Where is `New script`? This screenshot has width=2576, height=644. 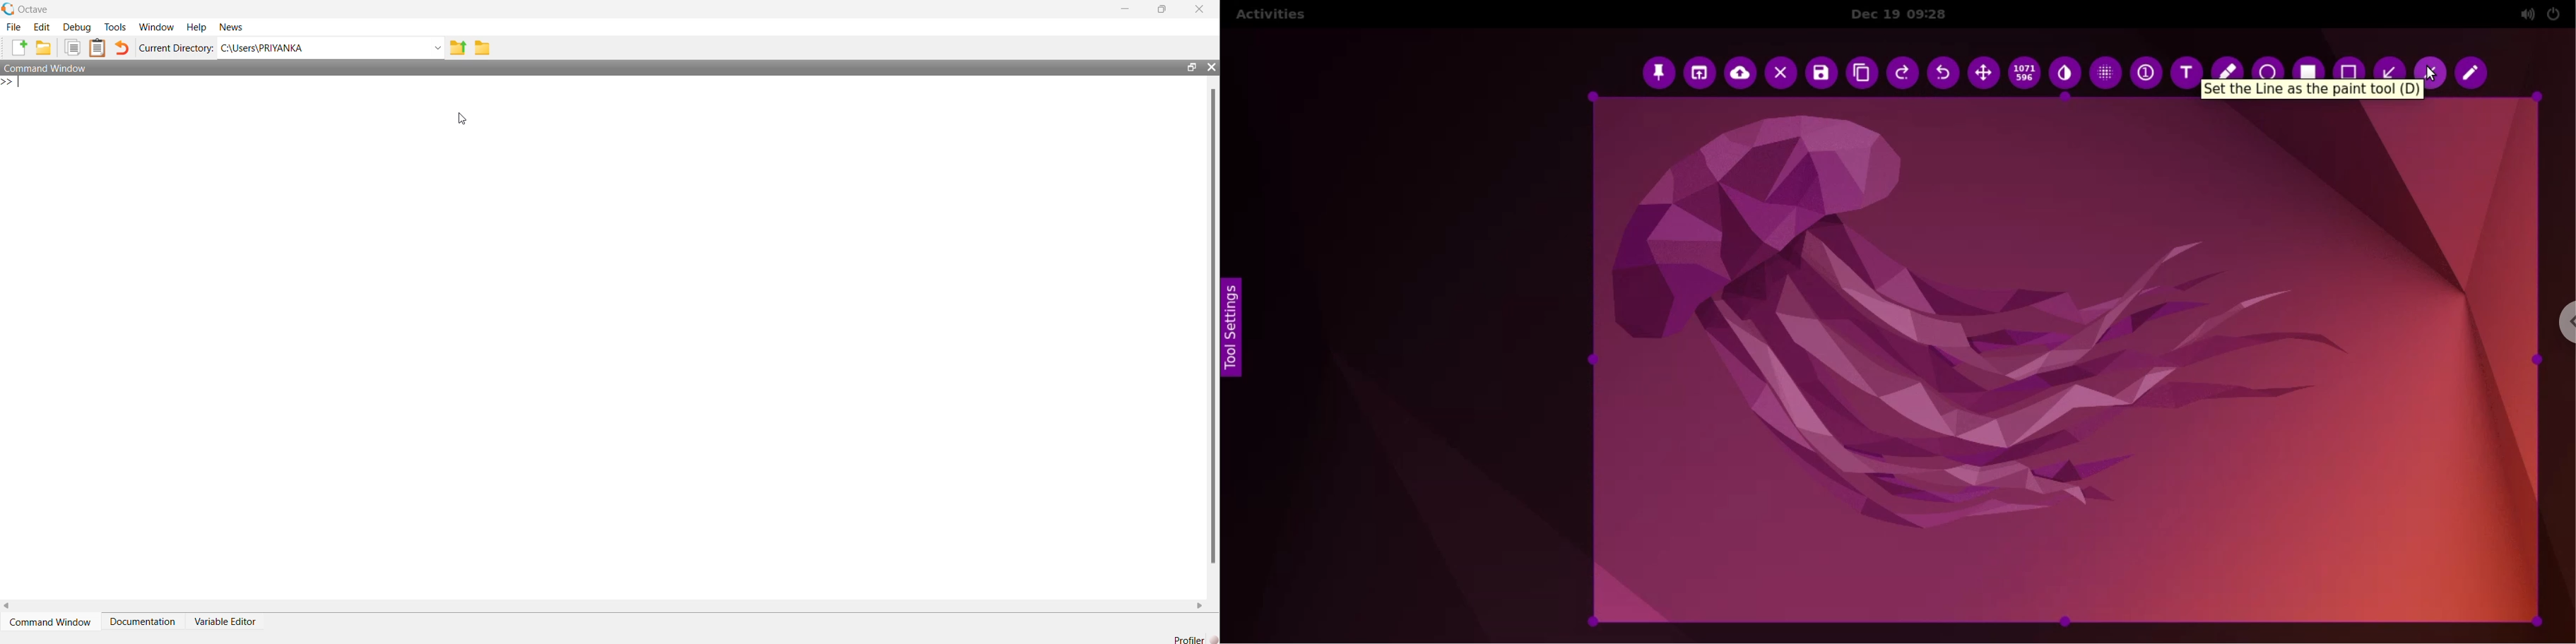
New script is located at coordinates (18, 48).